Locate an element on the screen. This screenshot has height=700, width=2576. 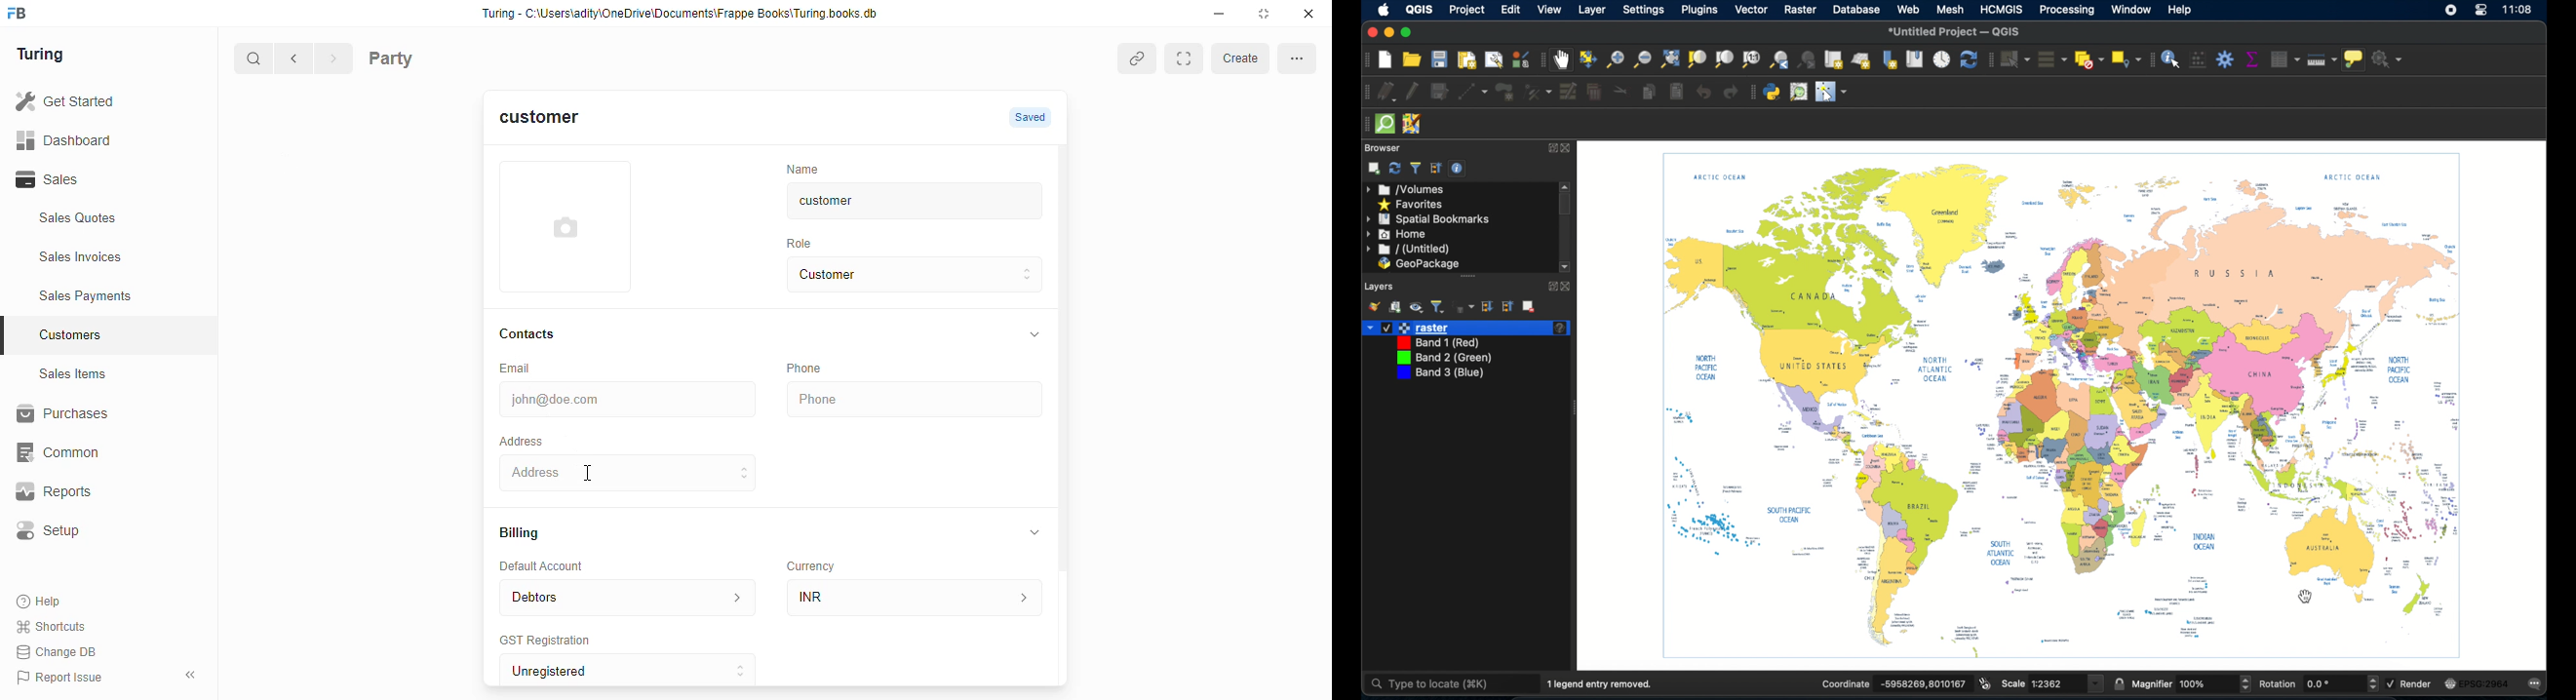
collpase is located at coordinates (190, 675).